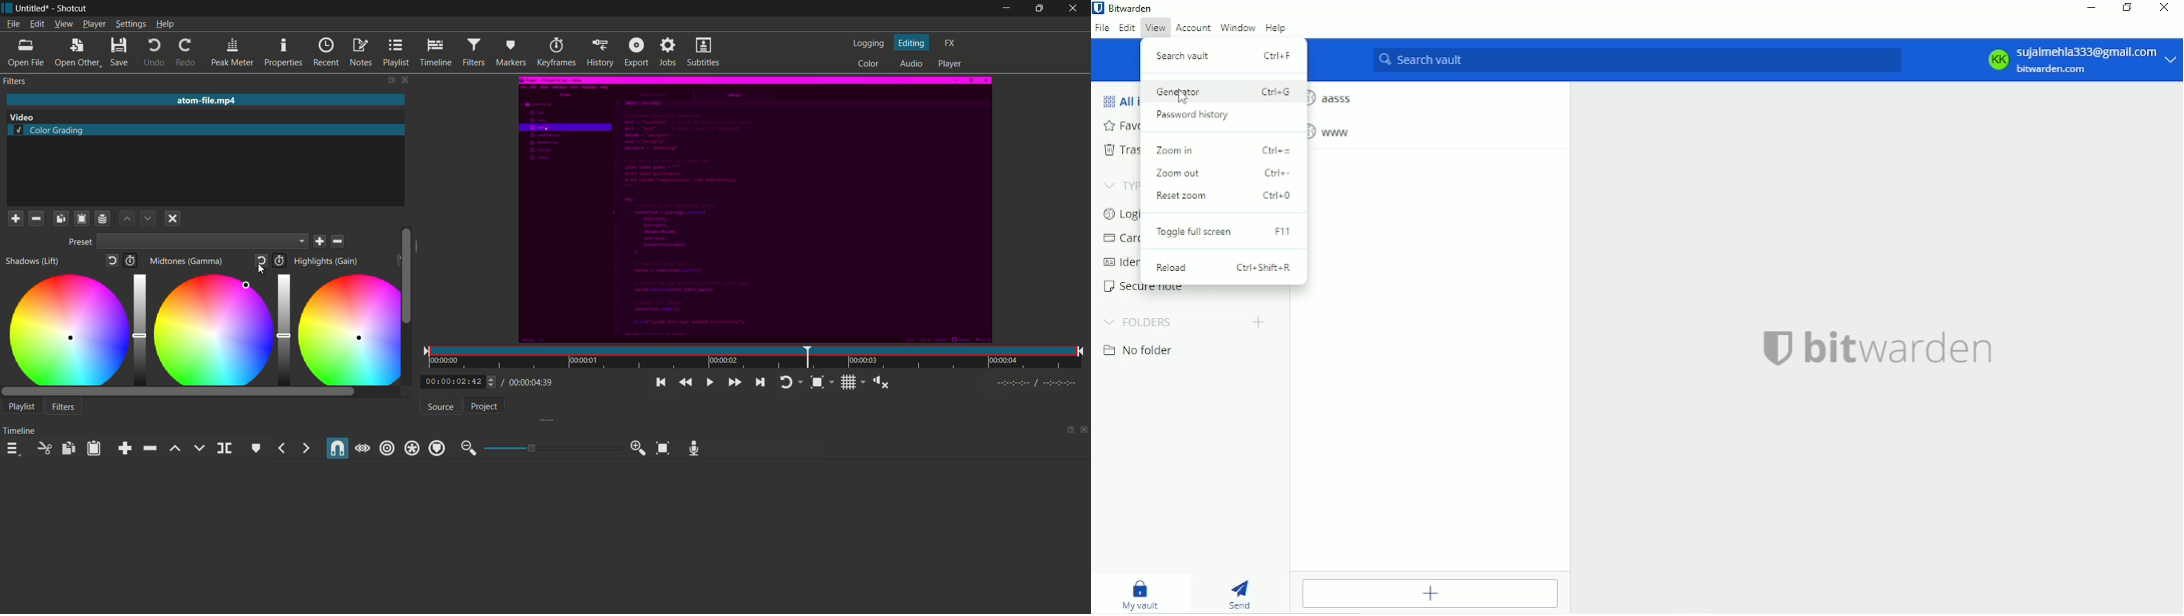 The image size is (2184, 616). What do you see at coordinates (790, 381) in the screenshot?
I see `toggle player looping` at bounding box center [790, 381].